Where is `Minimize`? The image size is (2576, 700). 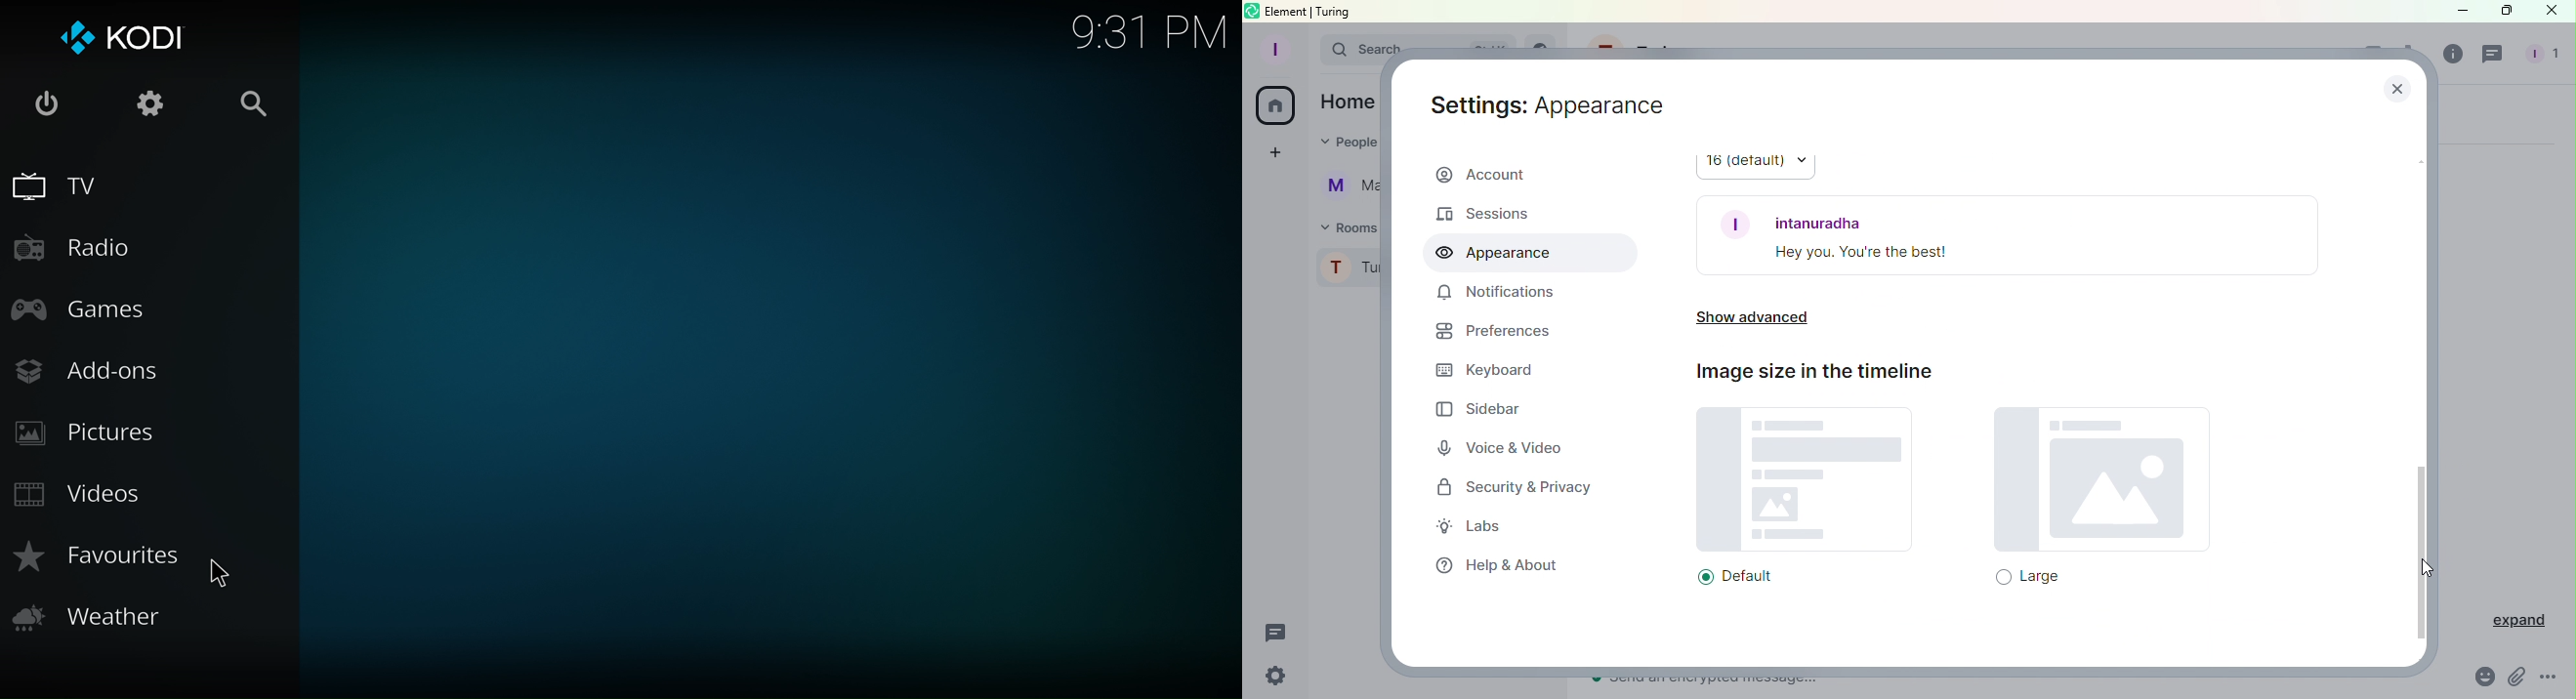
Minimize is located at coordinates (2455, 10).